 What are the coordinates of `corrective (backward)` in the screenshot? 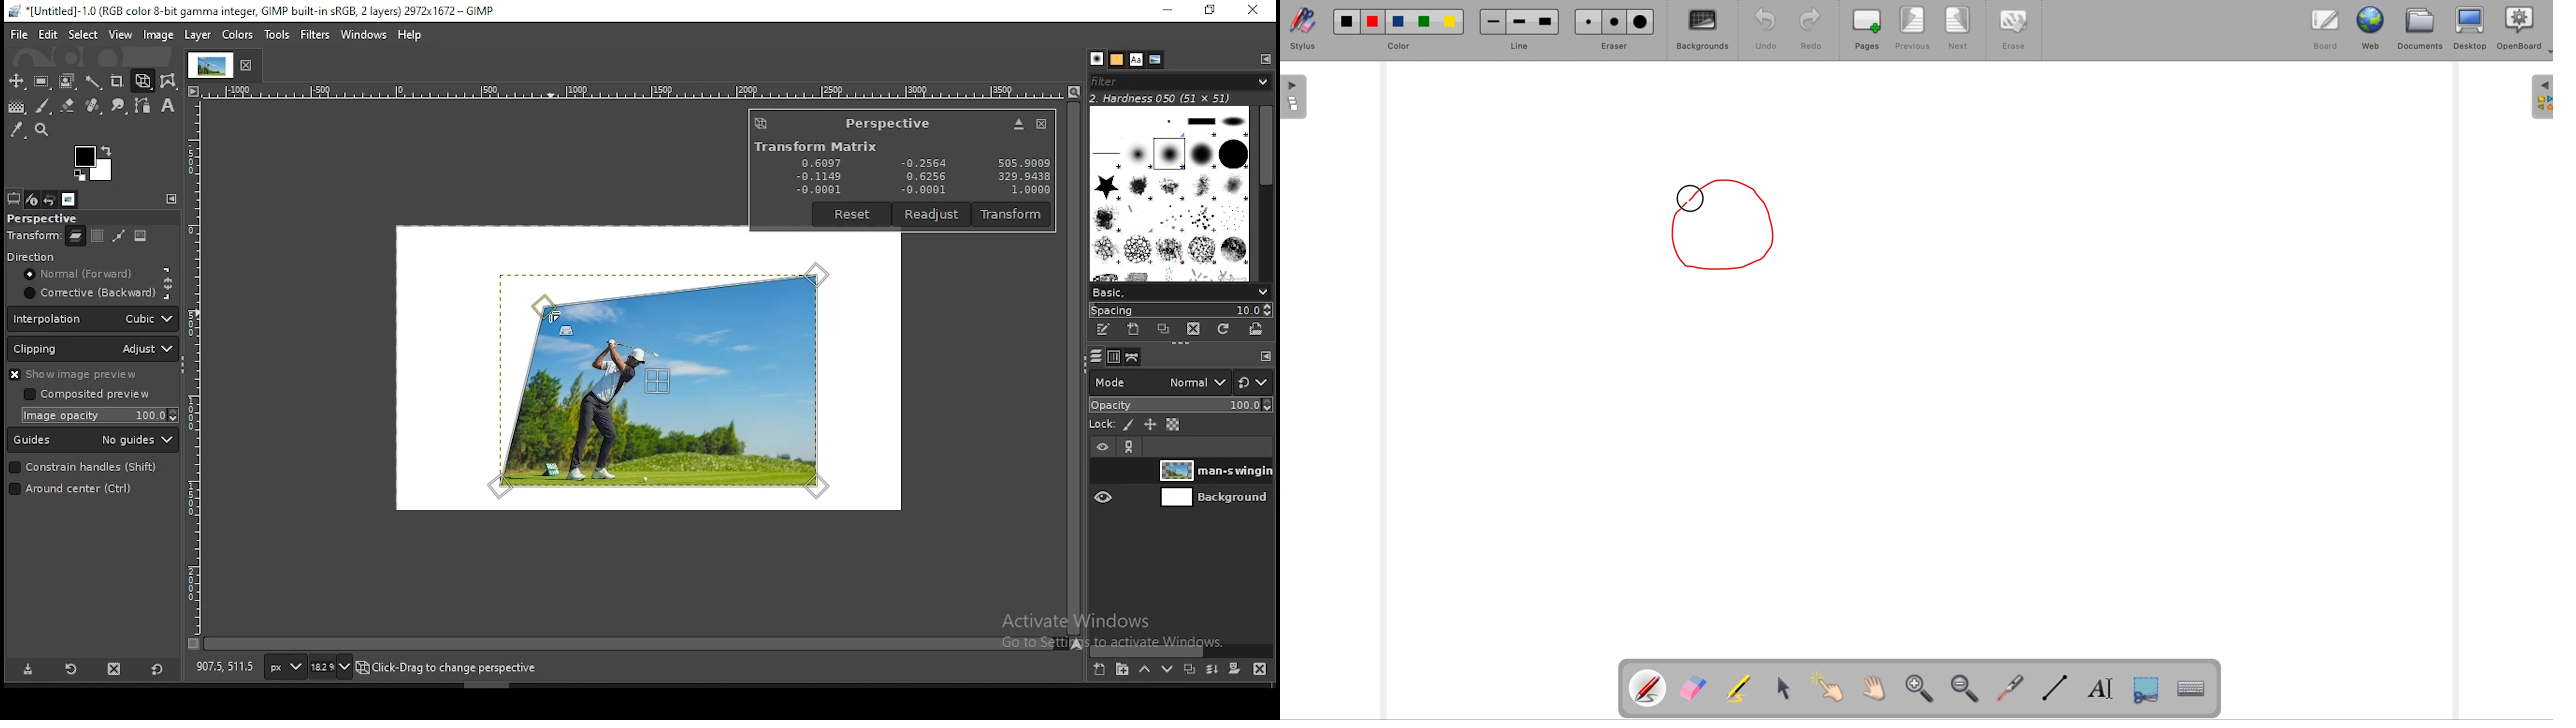 It's located at (87, 295).